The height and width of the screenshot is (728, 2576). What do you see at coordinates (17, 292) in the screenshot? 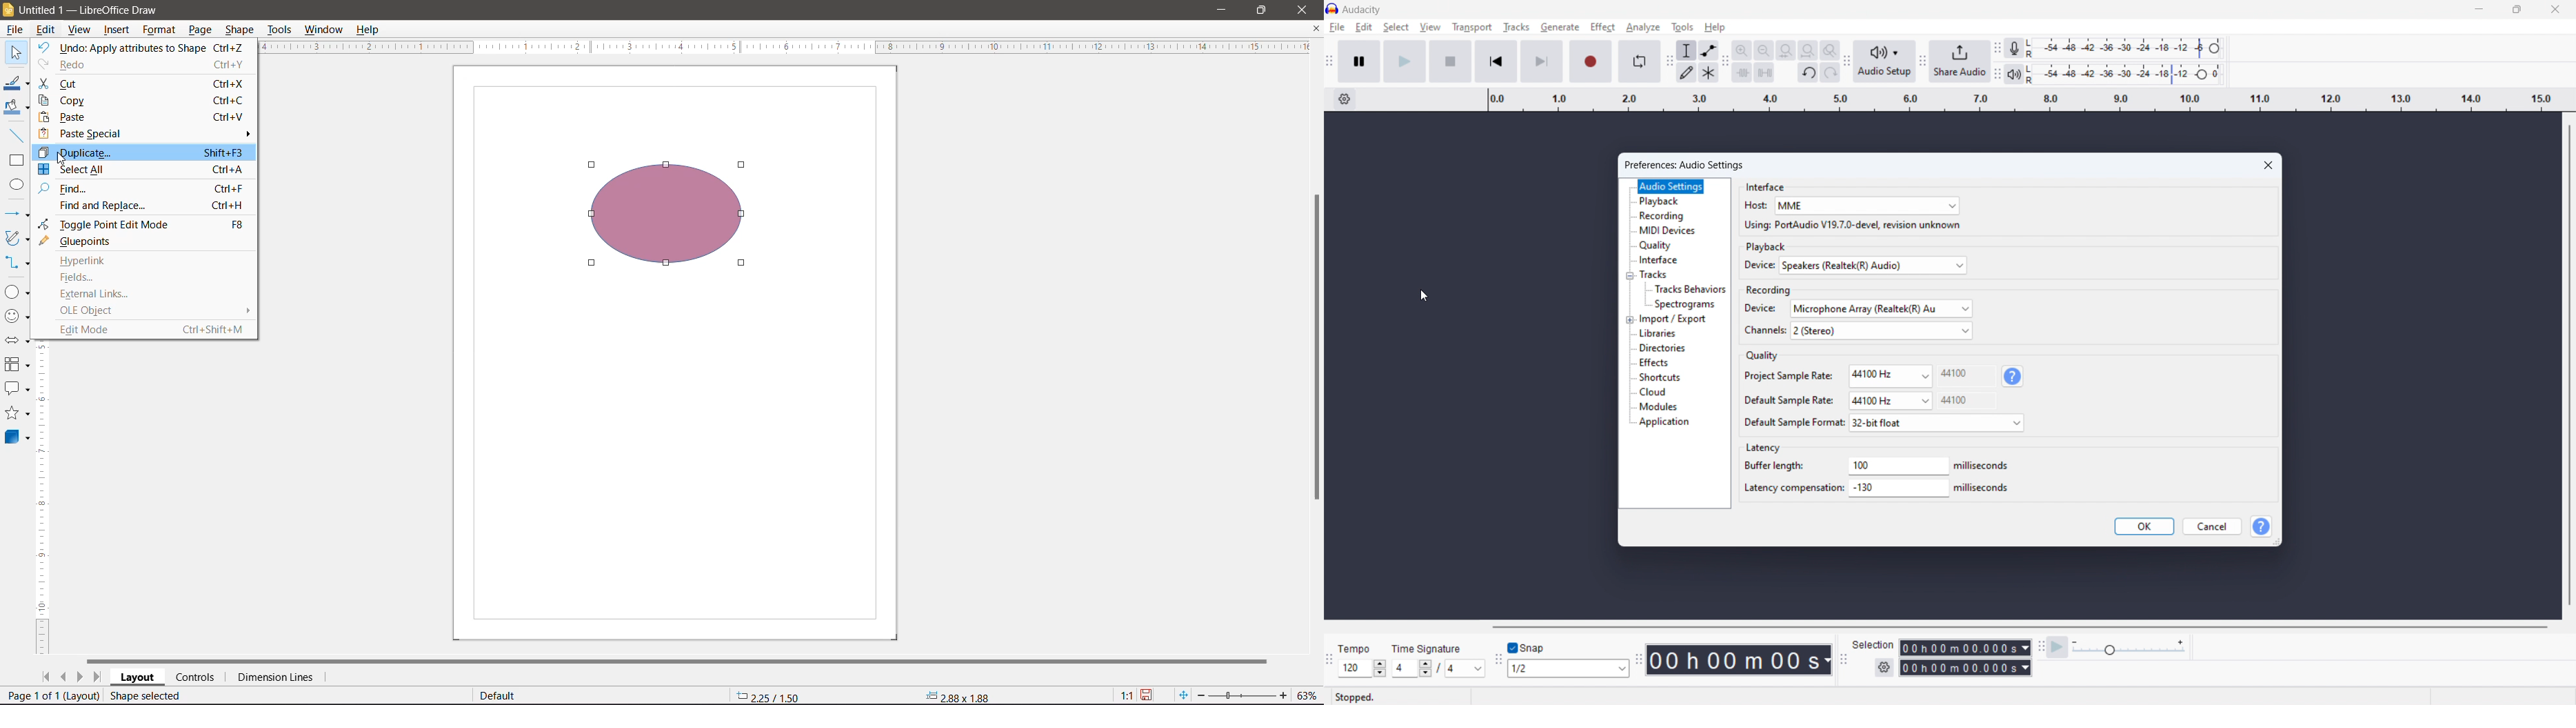
I see `Basic Shapes` at bounding box center [17, 292].